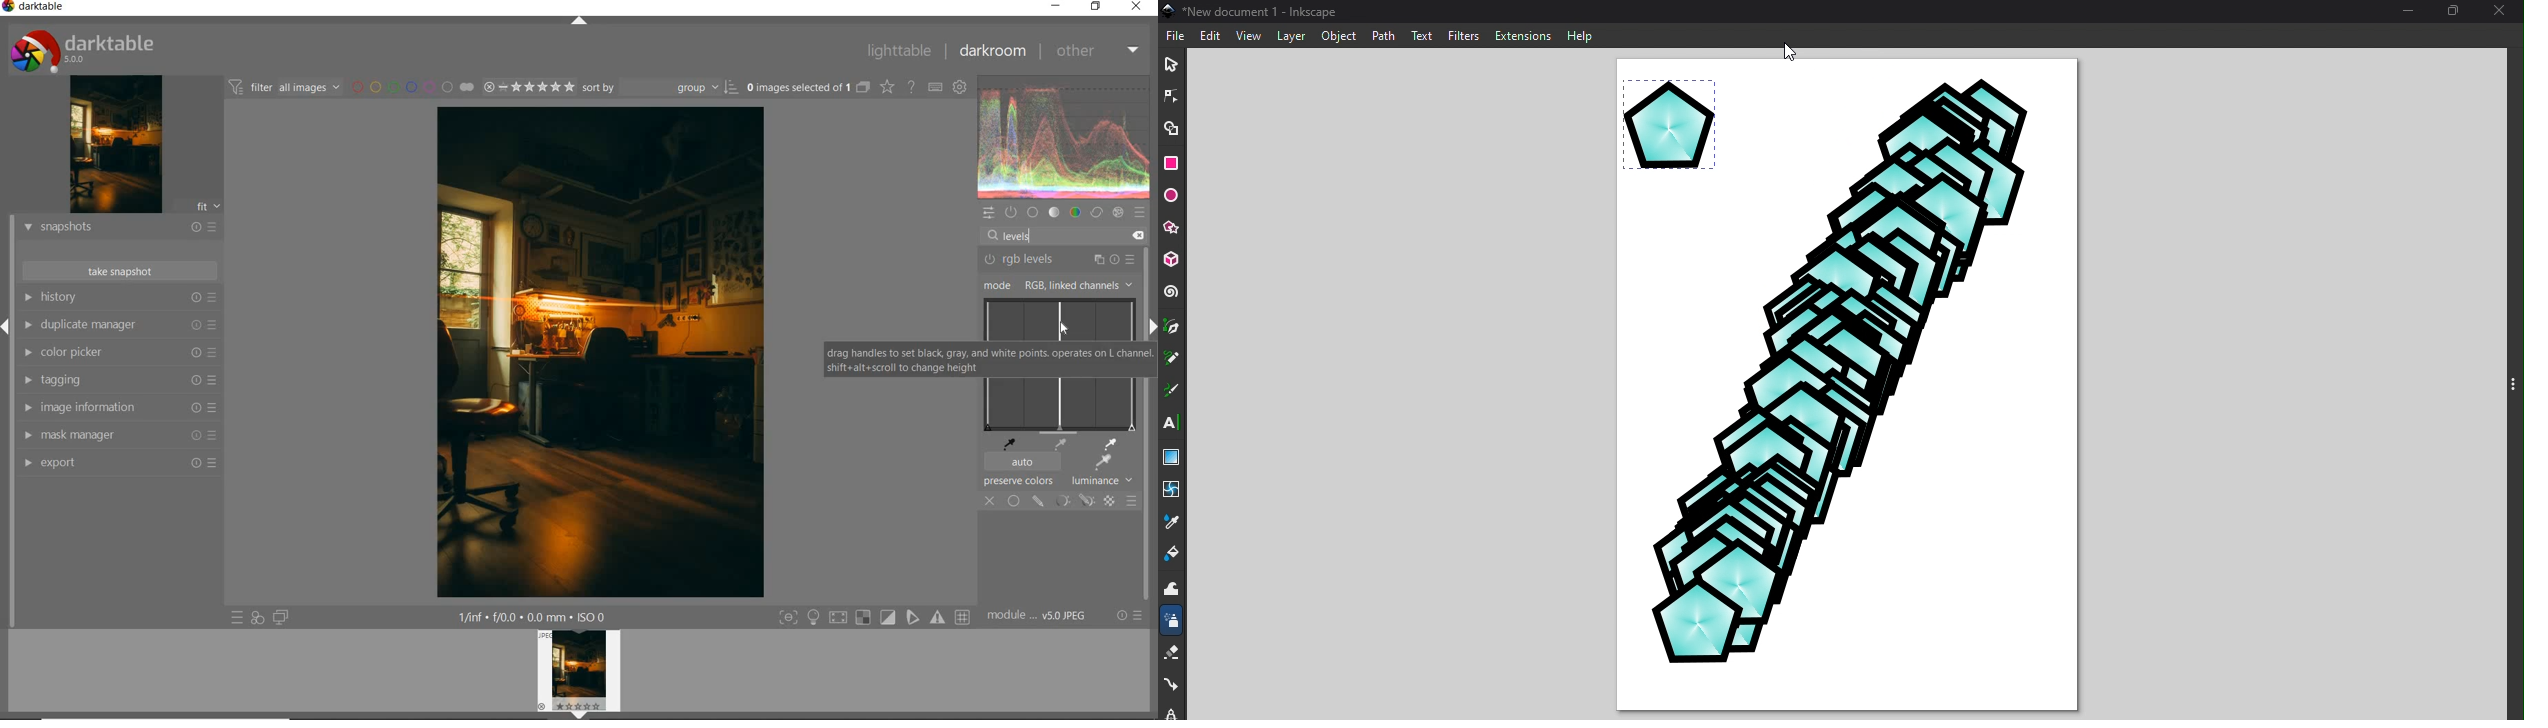 This screenshot has width=2548, height=728. I want to click on pick medium gray point from image, so click(1061, 445).